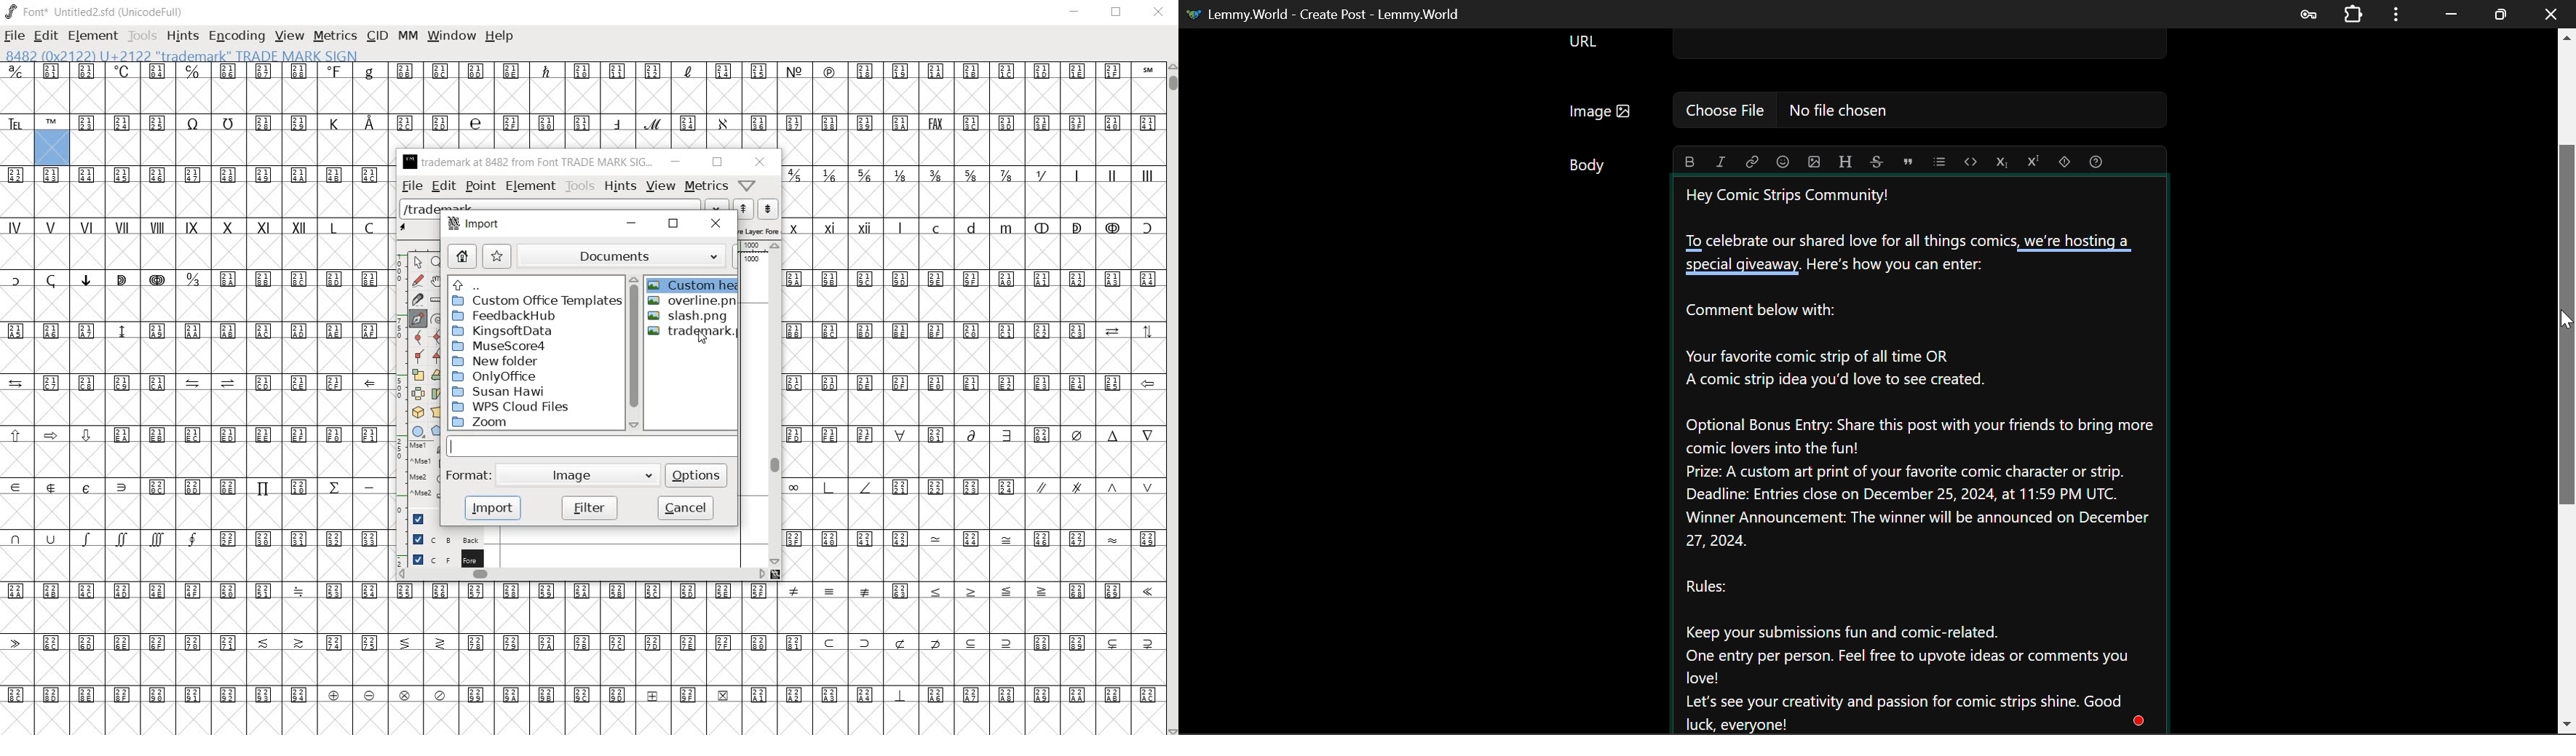  What do you see at coordinates (493, 509) in the screenshot?
I see `import` at bounding box center [493, 509].